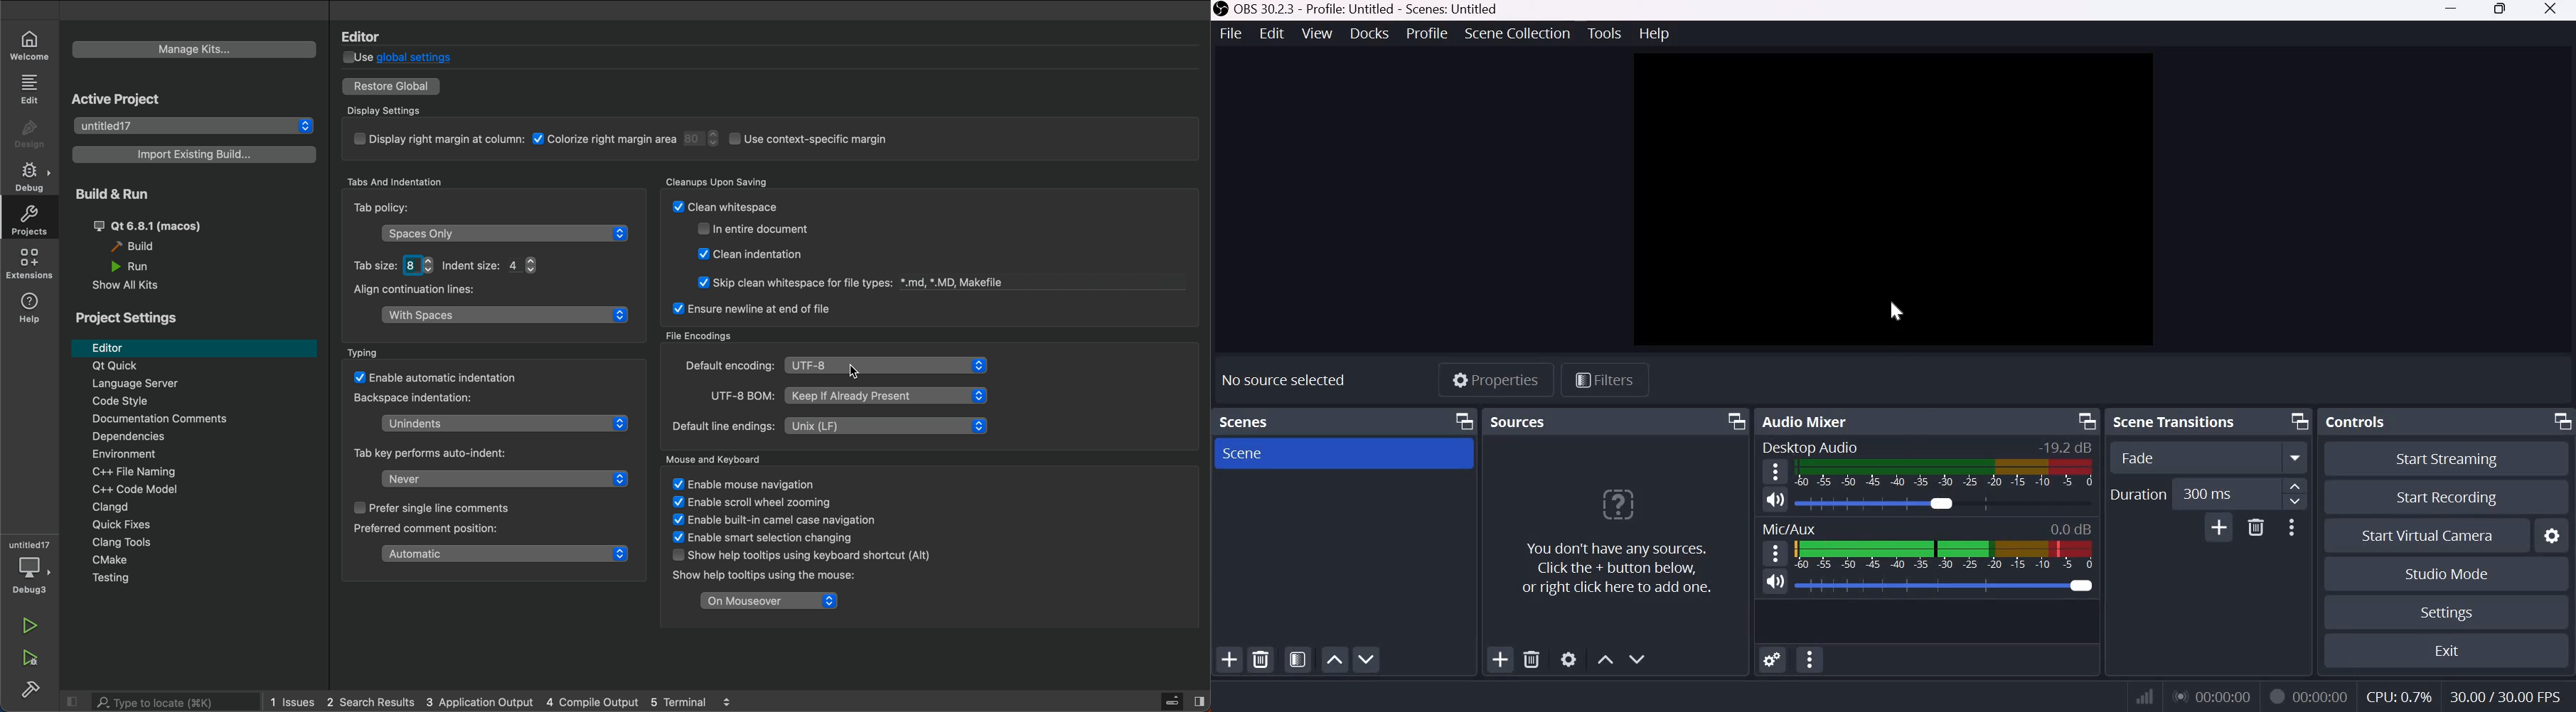 The image size is (2576, 728). What do you see at coordinates (189, 454) in the screenshot?
I see `Environment ` at bounding box center [189, 454].